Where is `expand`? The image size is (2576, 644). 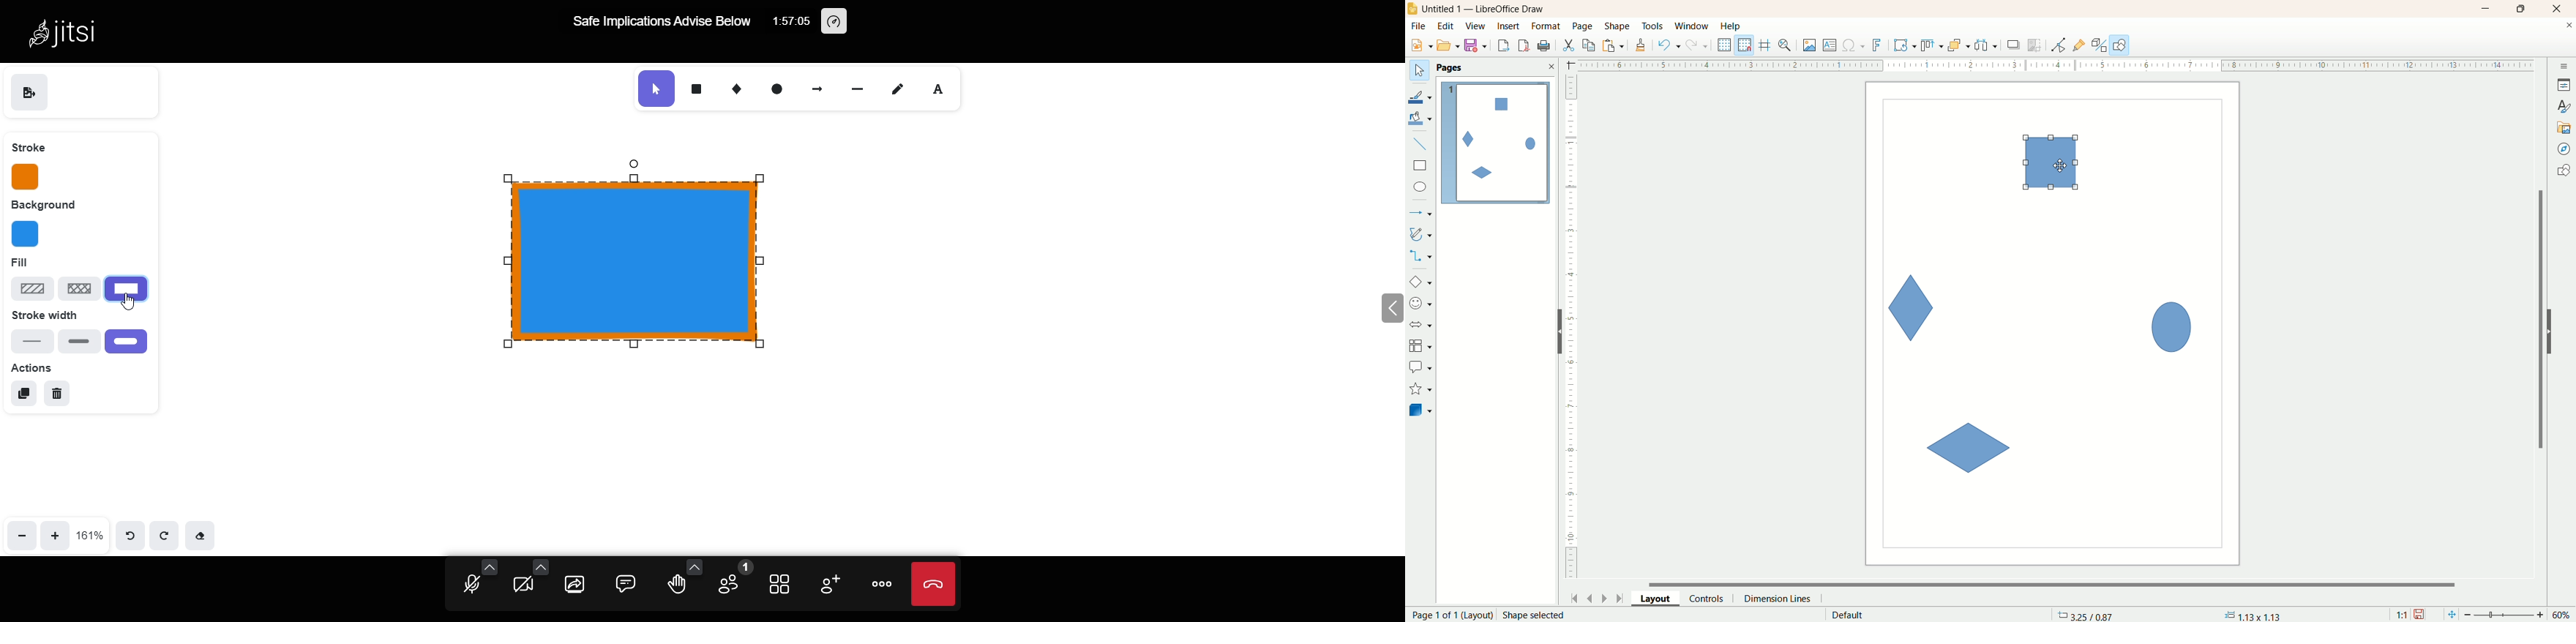 expand is located at coordinates (1360, 306).